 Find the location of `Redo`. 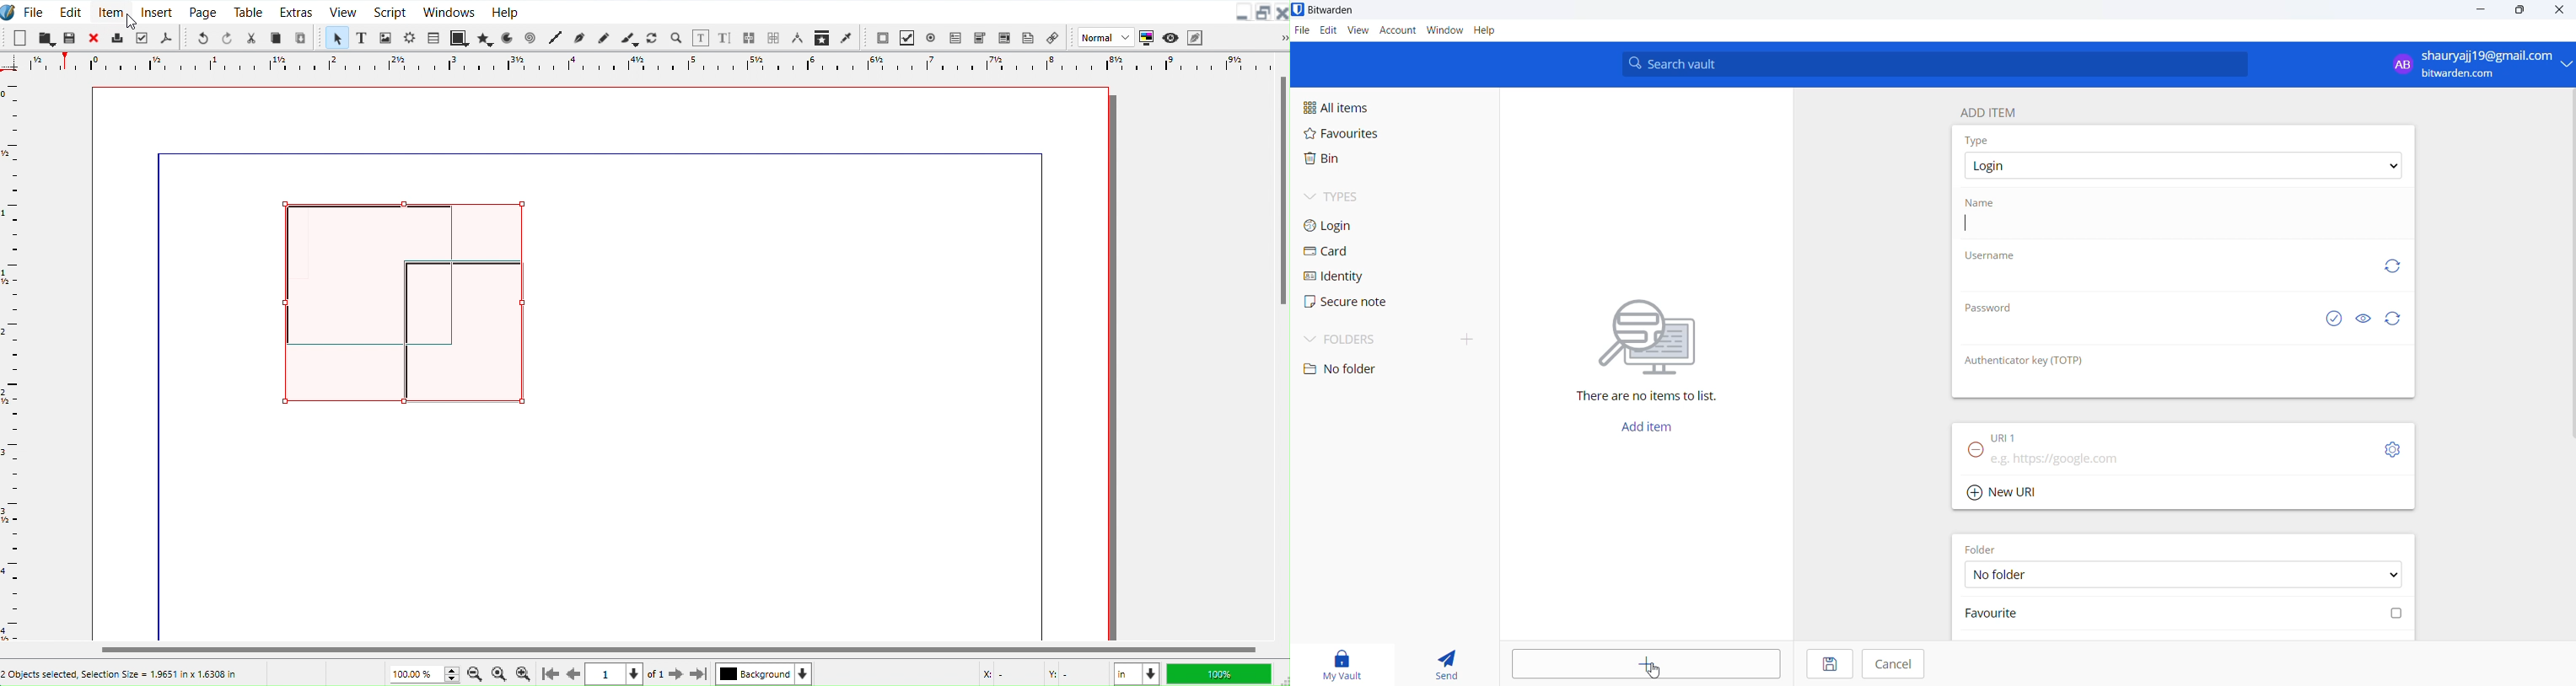

Redo is located at coordinates (227, 37).